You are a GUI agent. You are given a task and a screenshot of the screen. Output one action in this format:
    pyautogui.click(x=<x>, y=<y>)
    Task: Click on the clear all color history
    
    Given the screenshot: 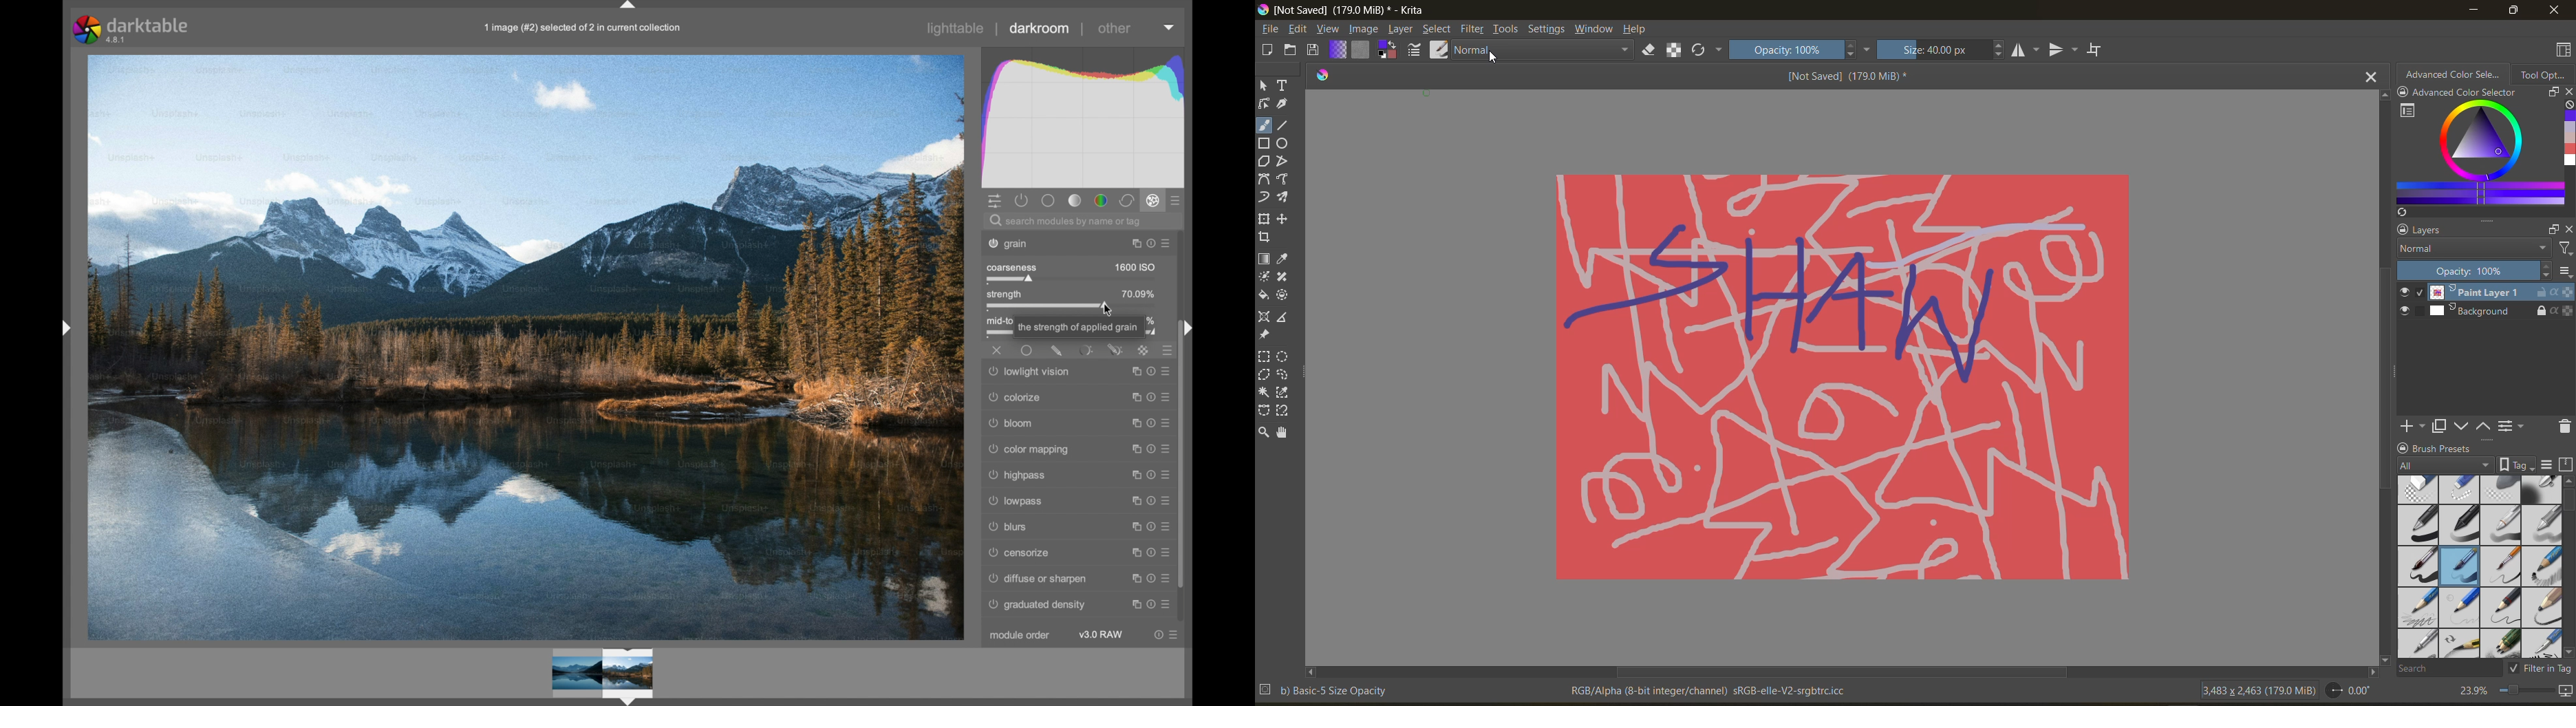 What is the action you would take?
    pyautogui.click(x=2568, y=107)
    